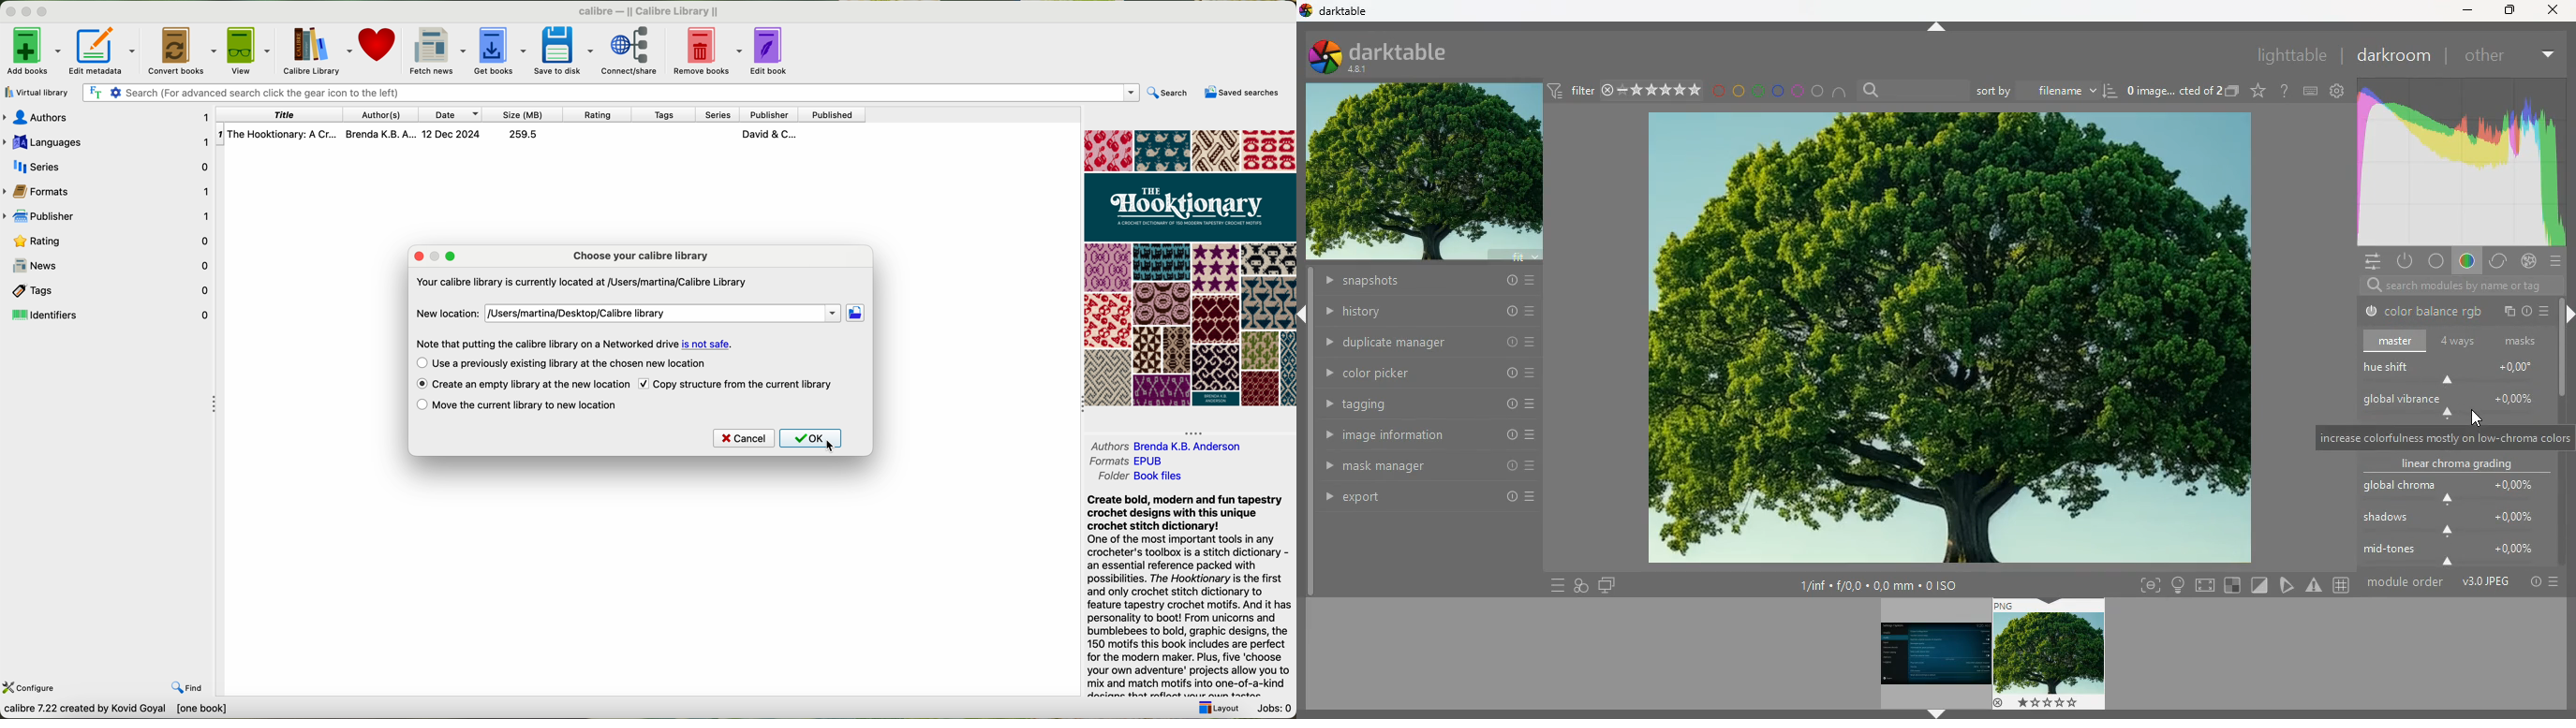  Describe the element at coordinates (1819, 92) in the screenshot. I see `circle` at that location.